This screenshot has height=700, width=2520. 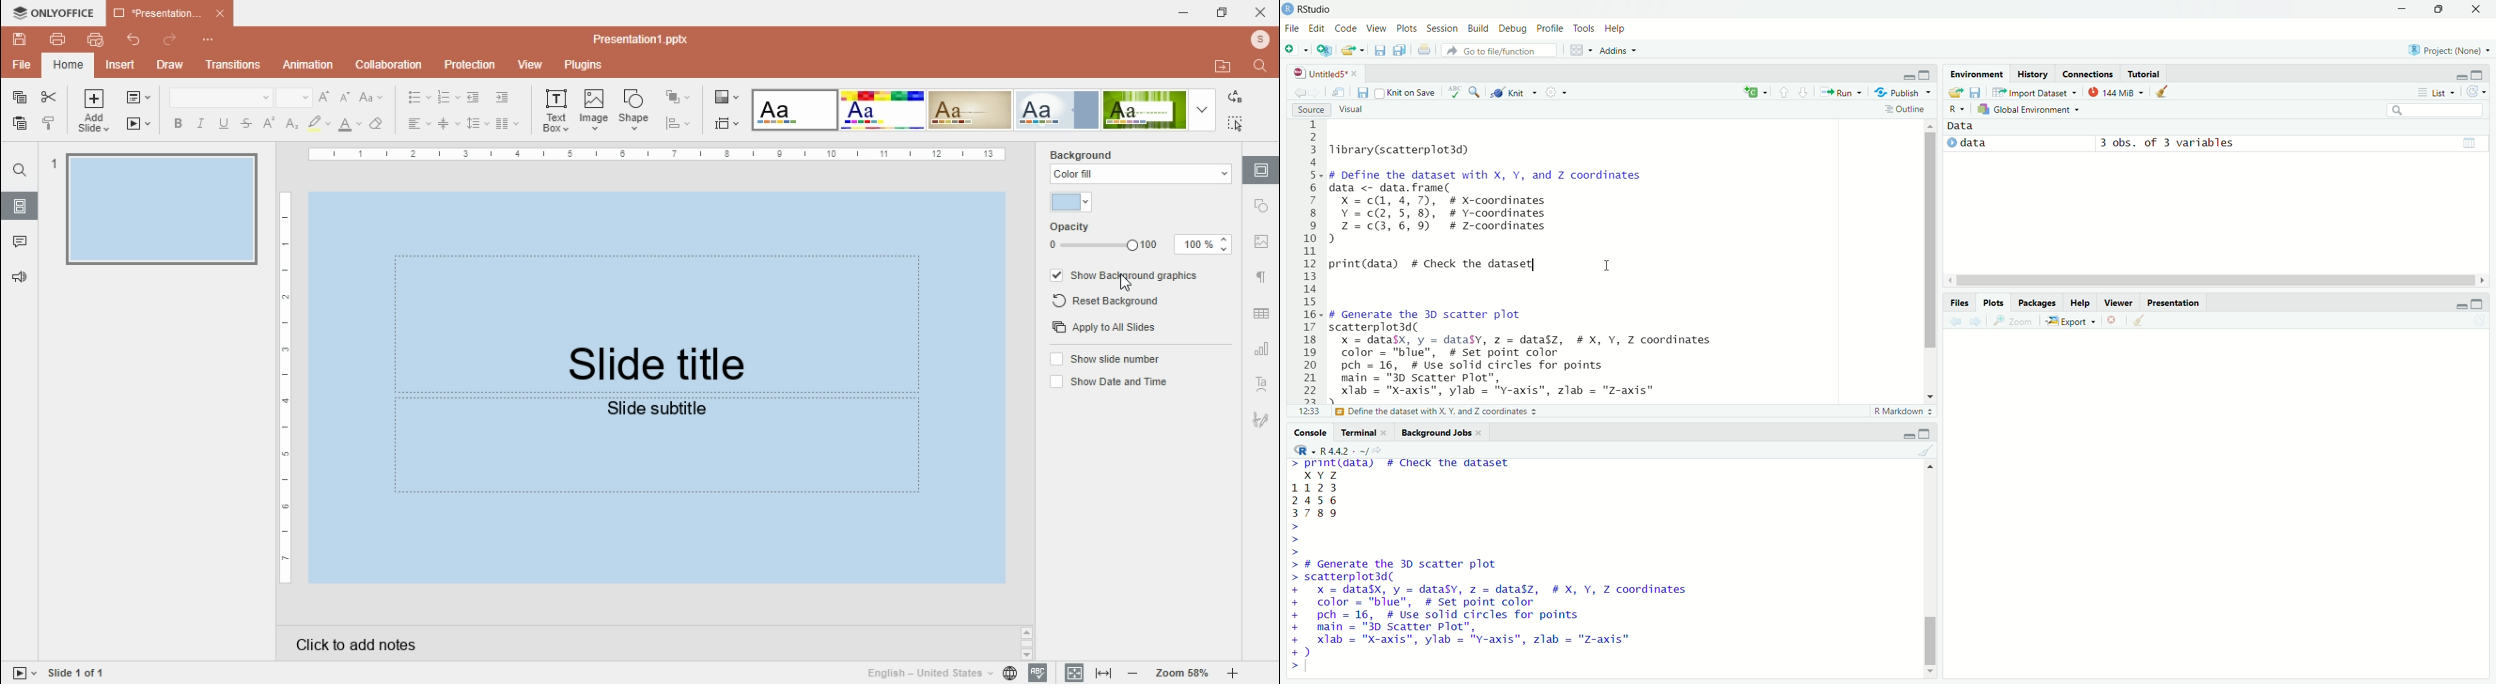 What do you see at coordinates (169, 65) in the screenshot?
I see `draw` at bounding box center [169, 65].